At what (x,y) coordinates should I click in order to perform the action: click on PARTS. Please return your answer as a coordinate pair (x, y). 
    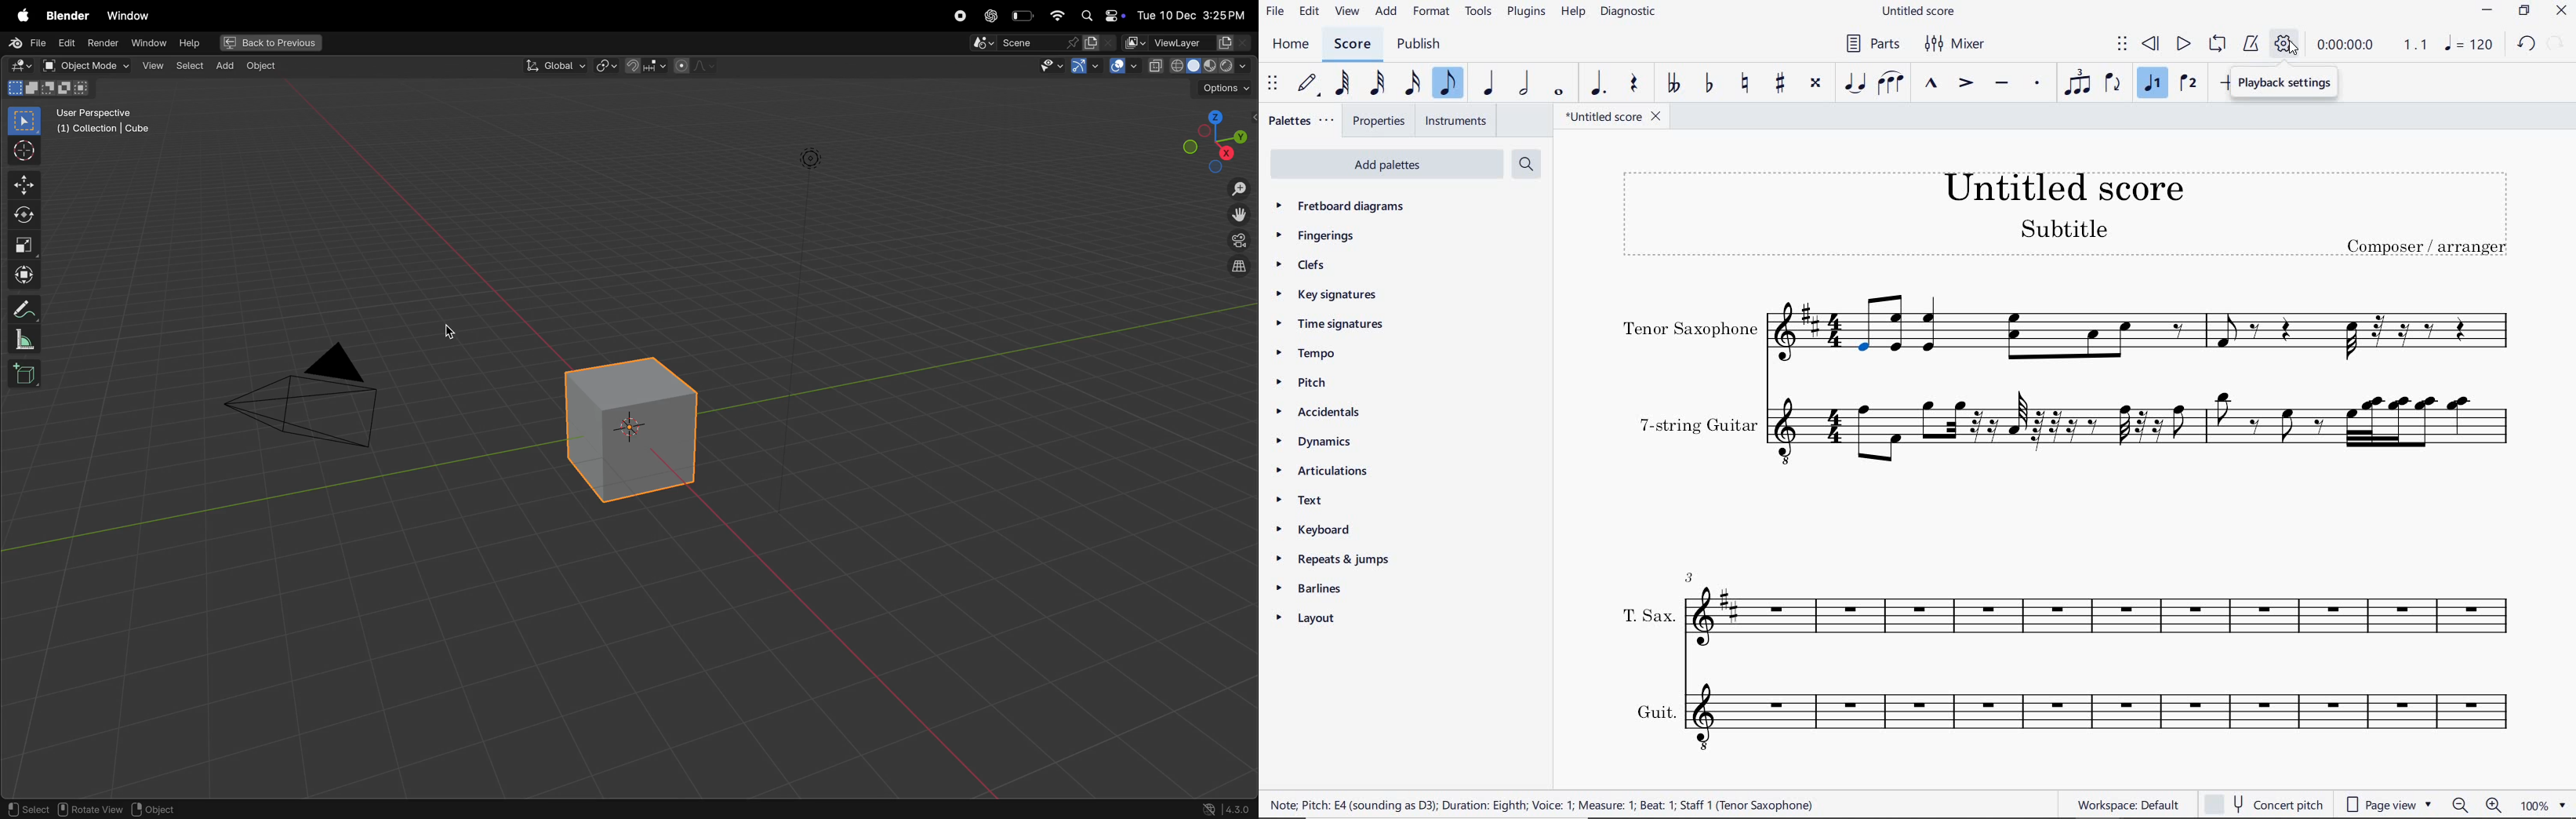
    Looking at the image, I should click on (1872, 43).